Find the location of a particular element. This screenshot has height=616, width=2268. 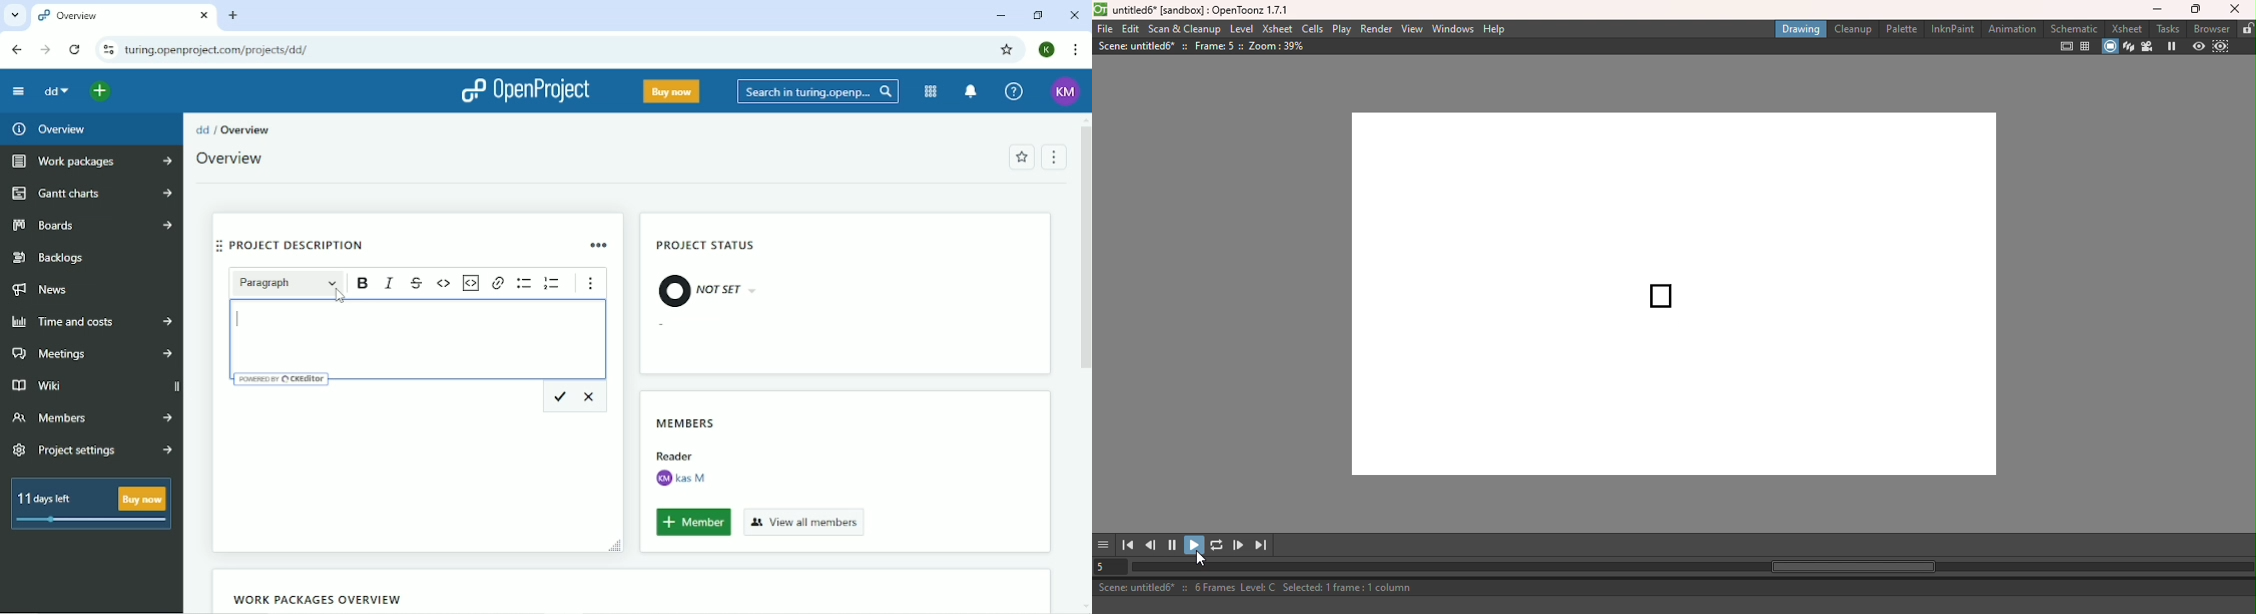

Restore down is located at coordinates (1037, 15).